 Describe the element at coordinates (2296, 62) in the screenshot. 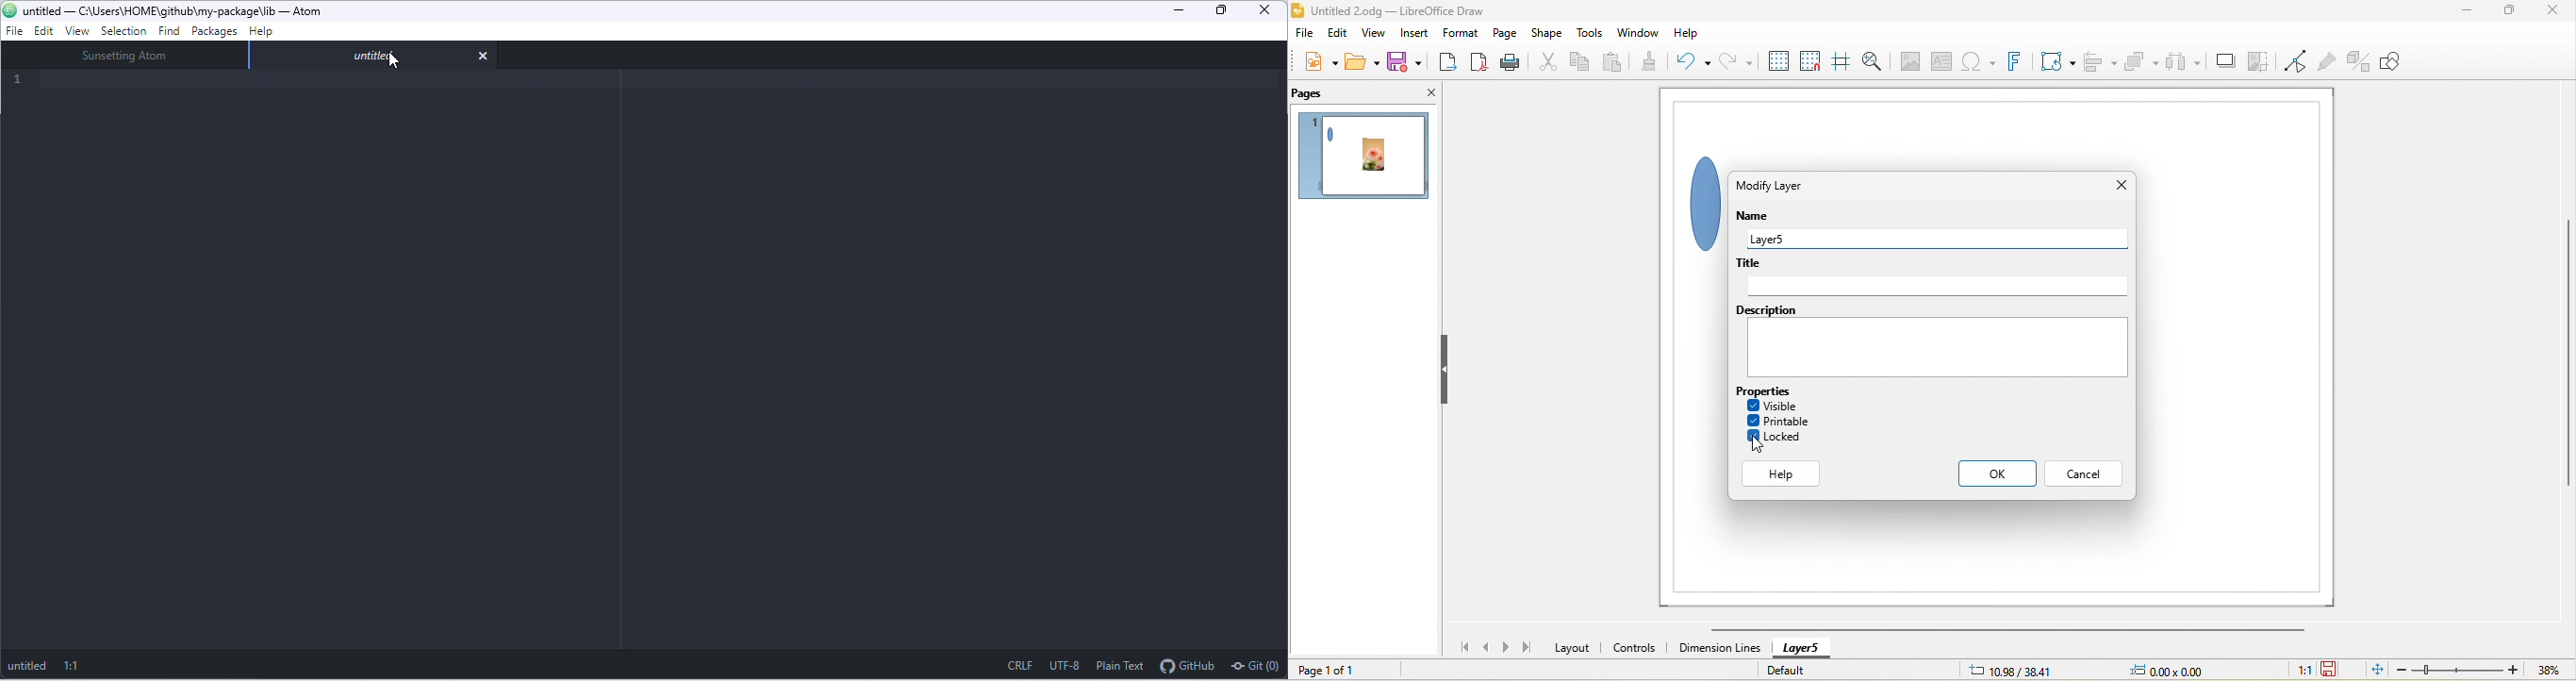

I see `toggle point edit mode` at that location.